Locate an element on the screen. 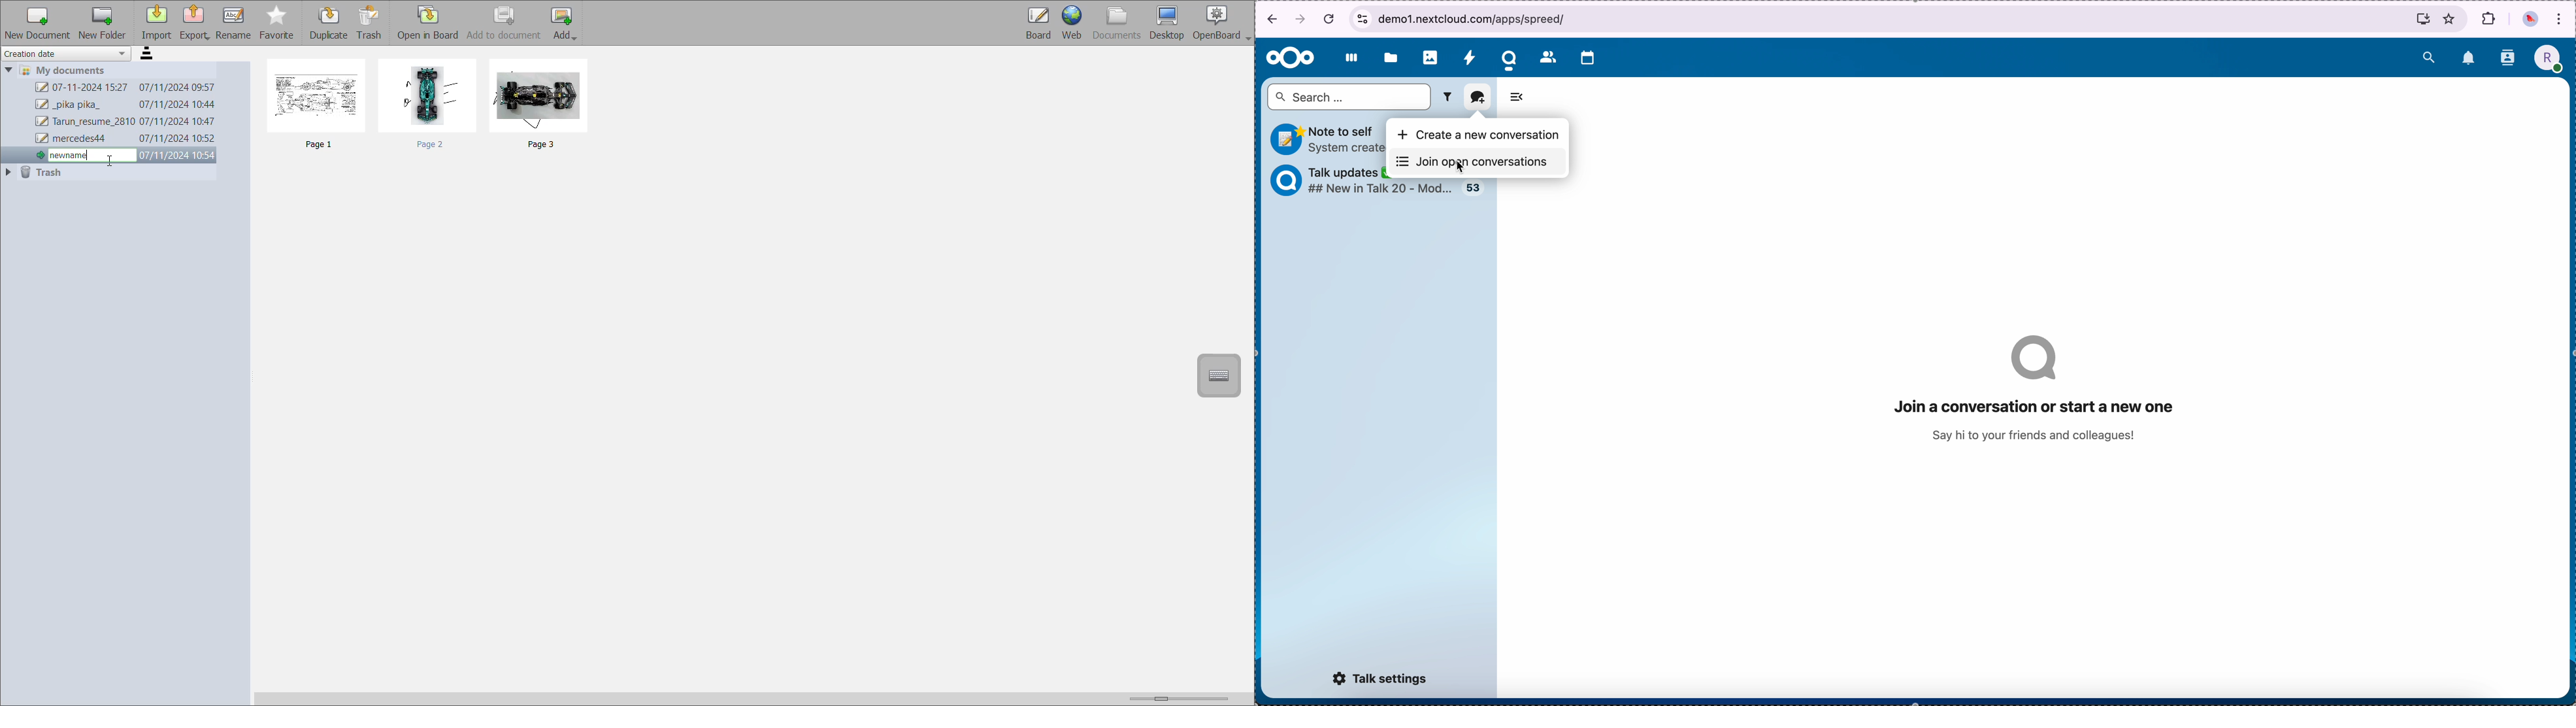  my documents is located at coordinates (69, 70).